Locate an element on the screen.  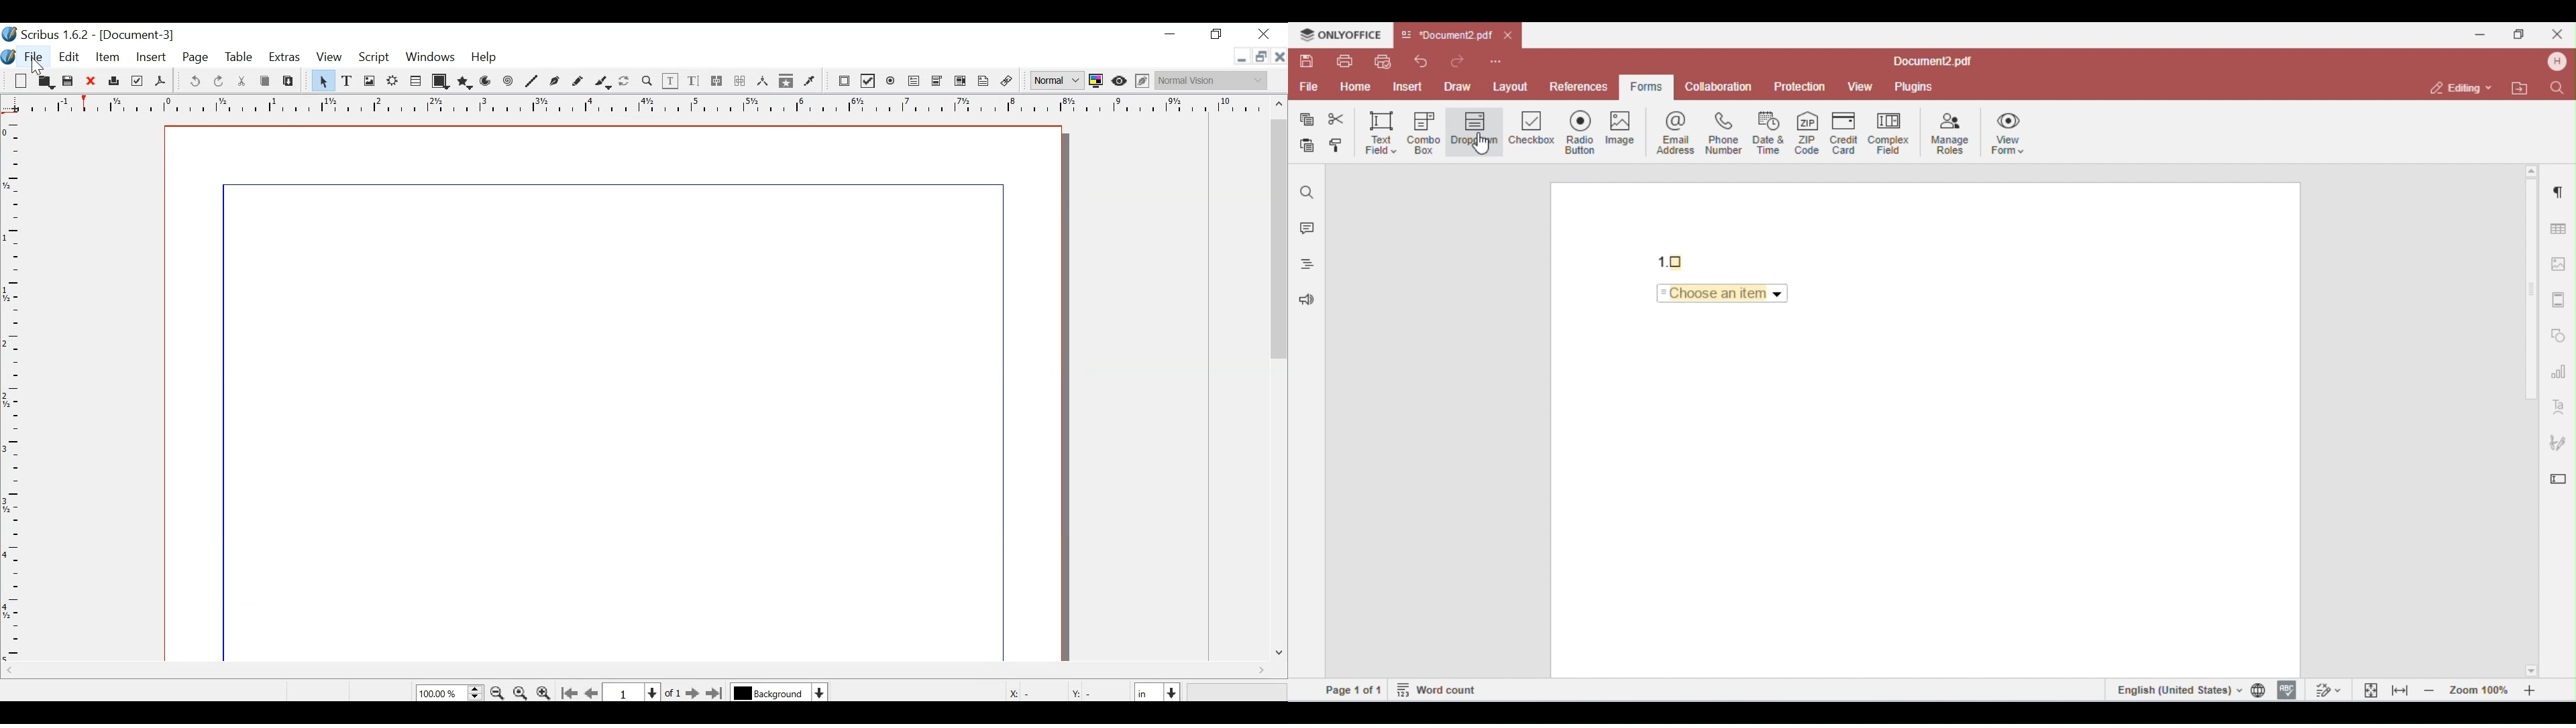
Preview mode is located at coordinates (1120, 82).